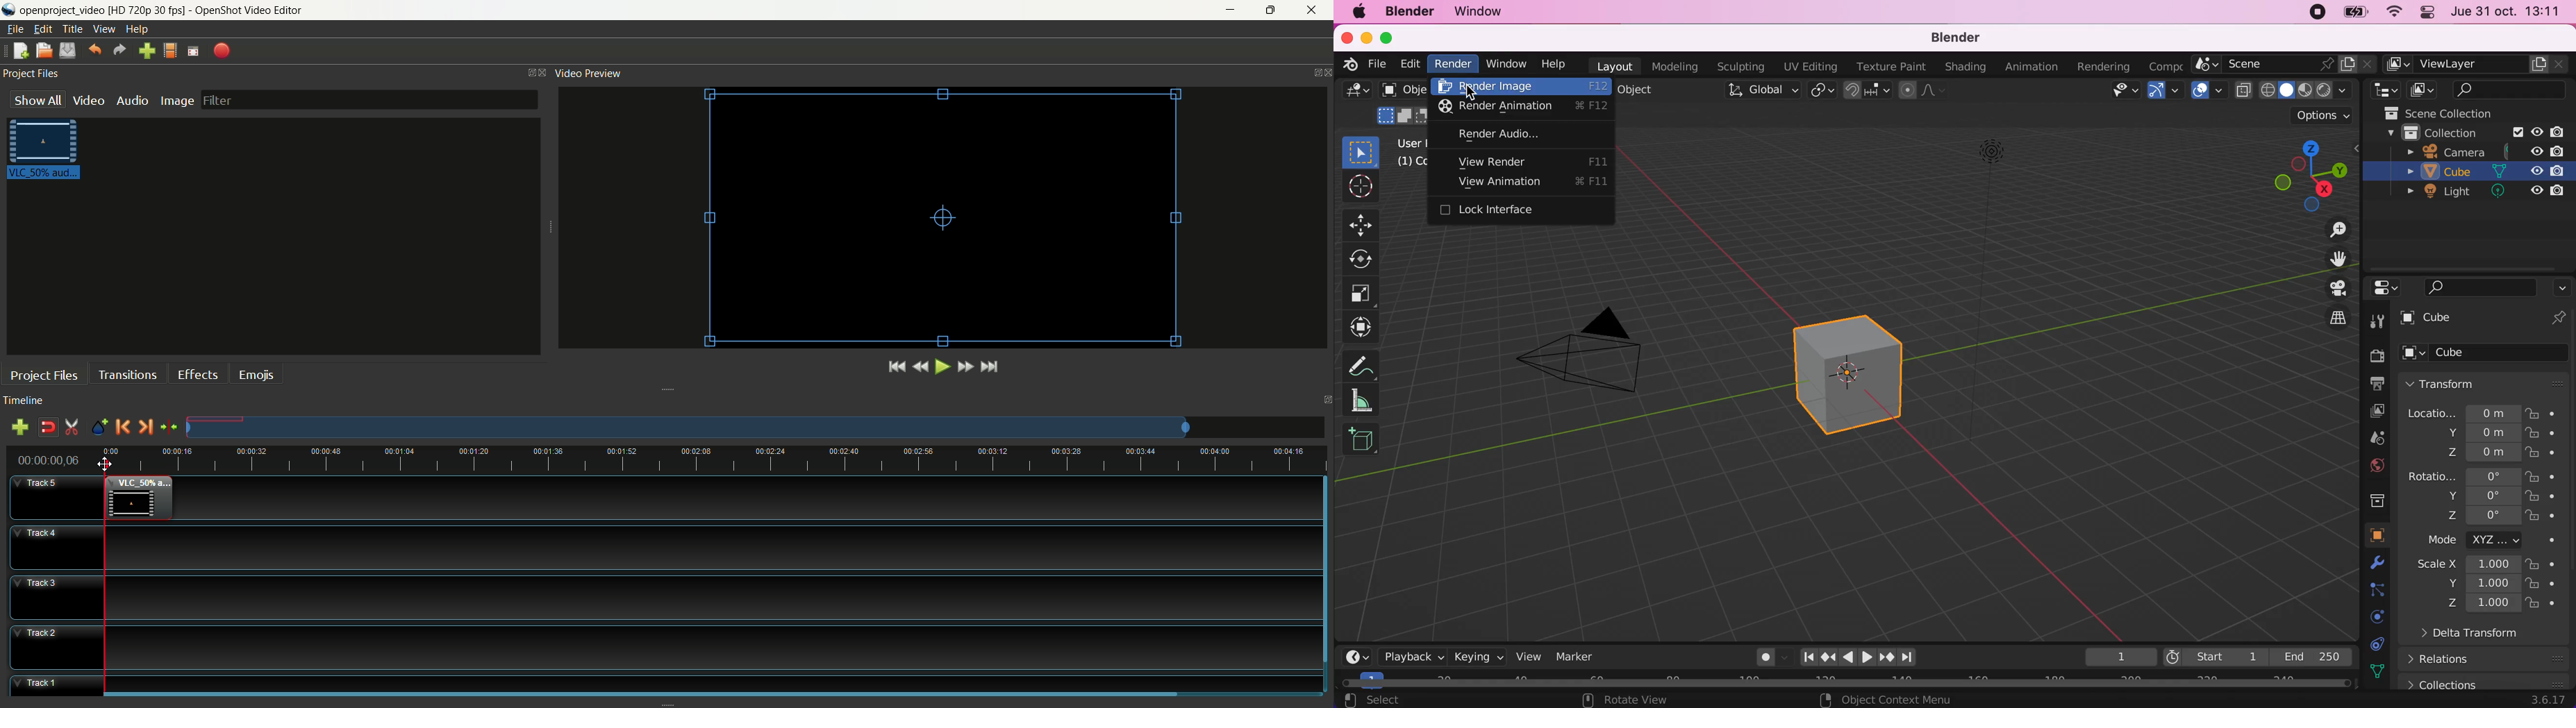 This screenshot has height=728, width=2576. What do you see at coordinates (1521, 86) in the screenshot?
I see `Cursor on render image` at bounding box center [1521, 86].